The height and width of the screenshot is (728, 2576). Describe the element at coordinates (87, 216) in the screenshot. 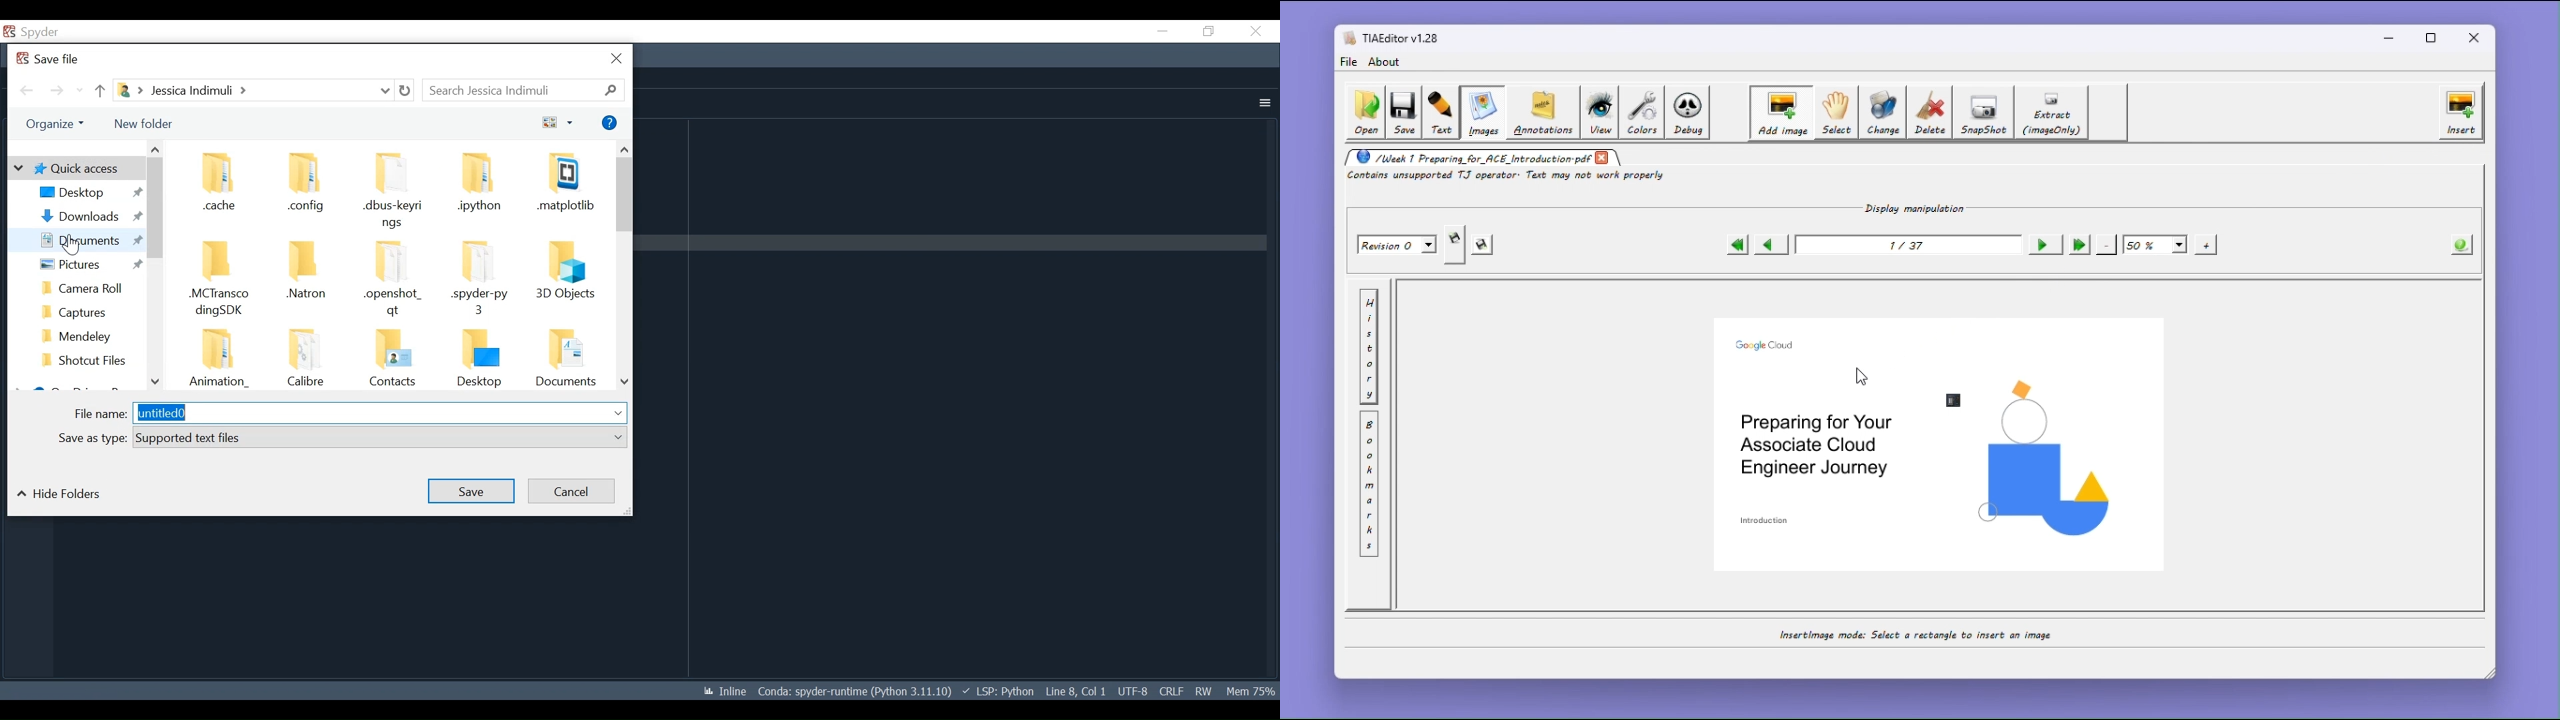

I see `Downloads` at that location.